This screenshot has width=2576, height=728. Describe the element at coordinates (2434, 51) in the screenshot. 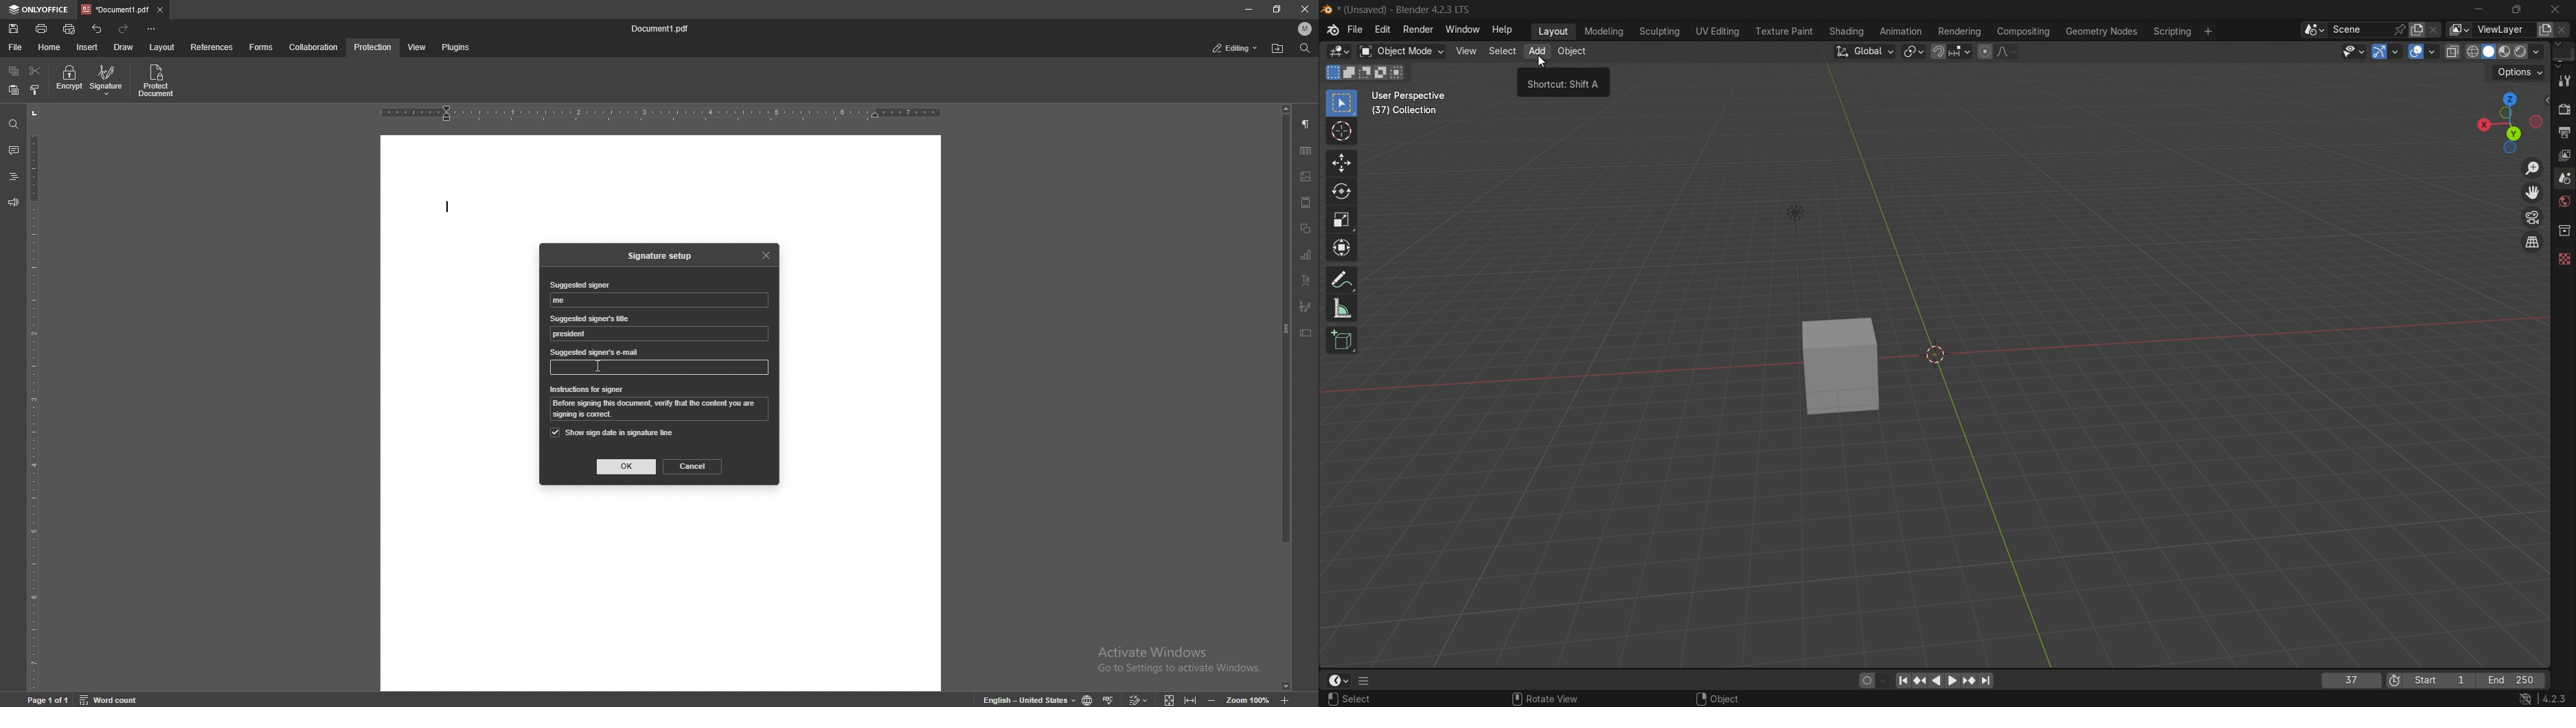

I see `overlays` at that location.